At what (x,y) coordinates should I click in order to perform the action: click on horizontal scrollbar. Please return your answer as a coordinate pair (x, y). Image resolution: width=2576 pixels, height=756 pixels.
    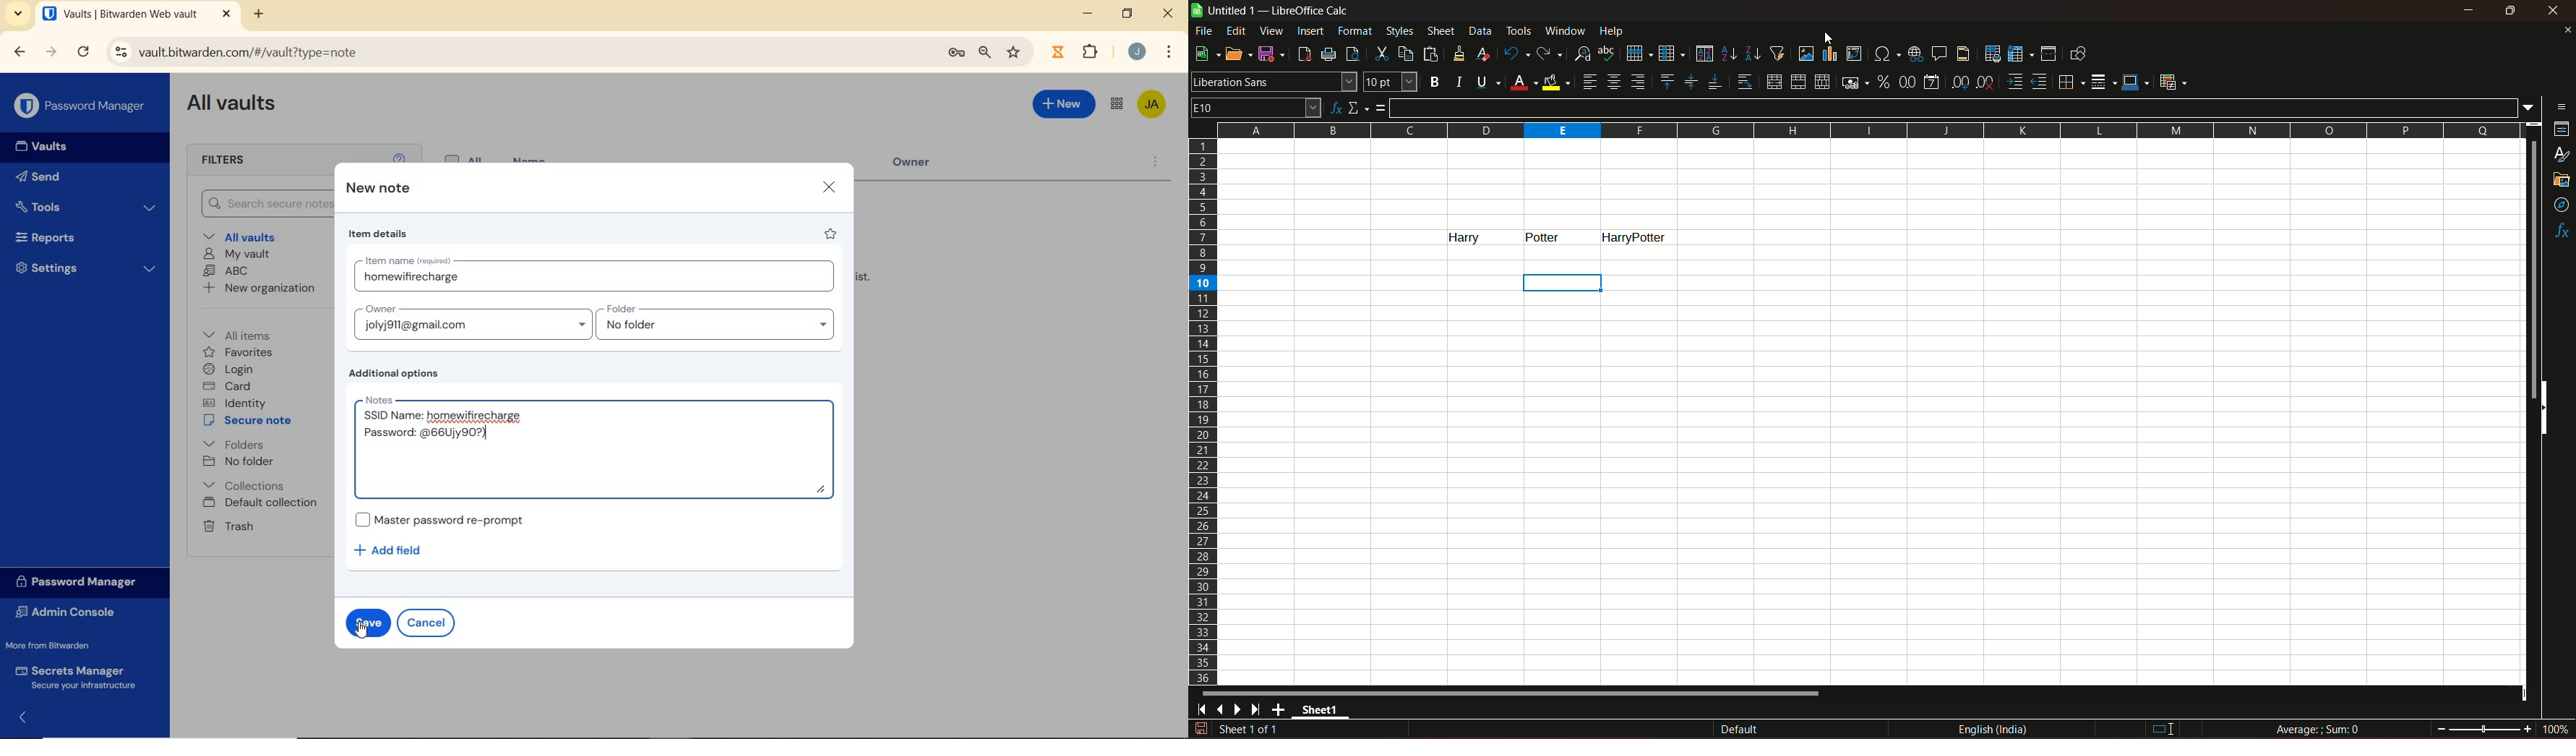
    Looking at the image, I should click on (1512, 693).